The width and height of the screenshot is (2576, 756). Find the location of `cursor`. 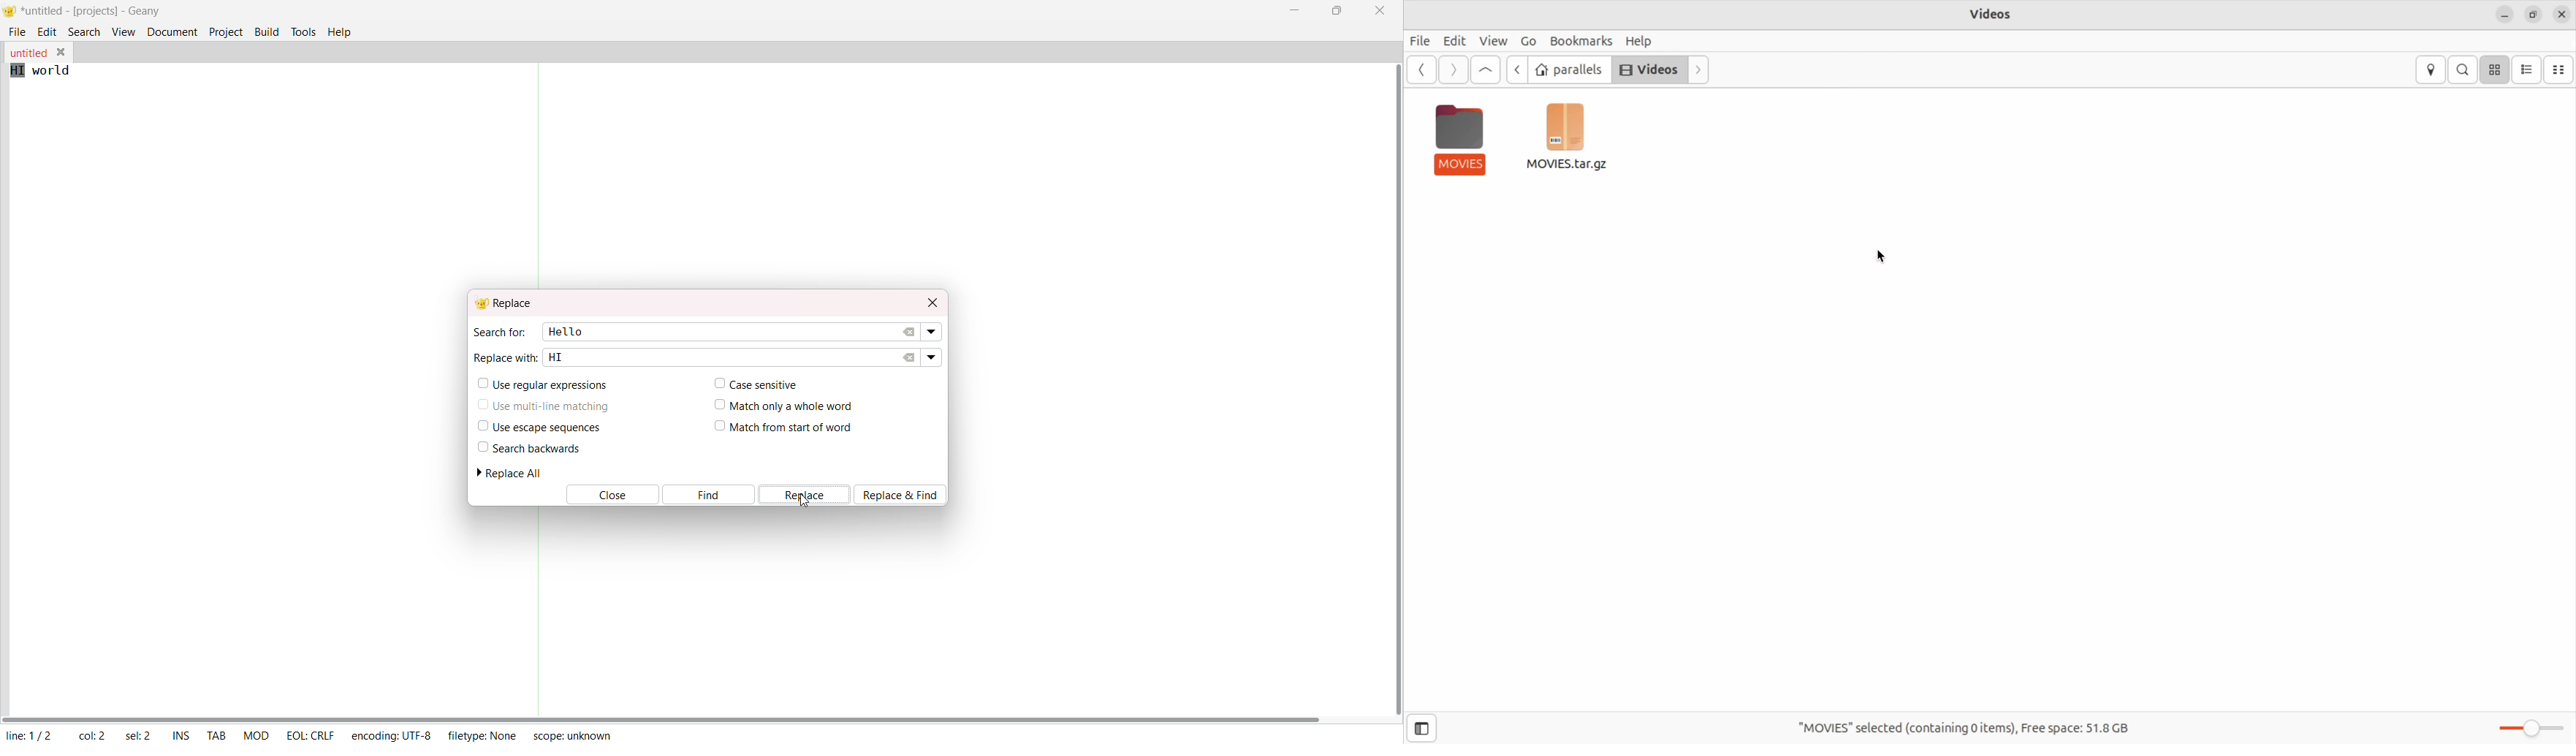

cursor is located at coordinates (803, 501).